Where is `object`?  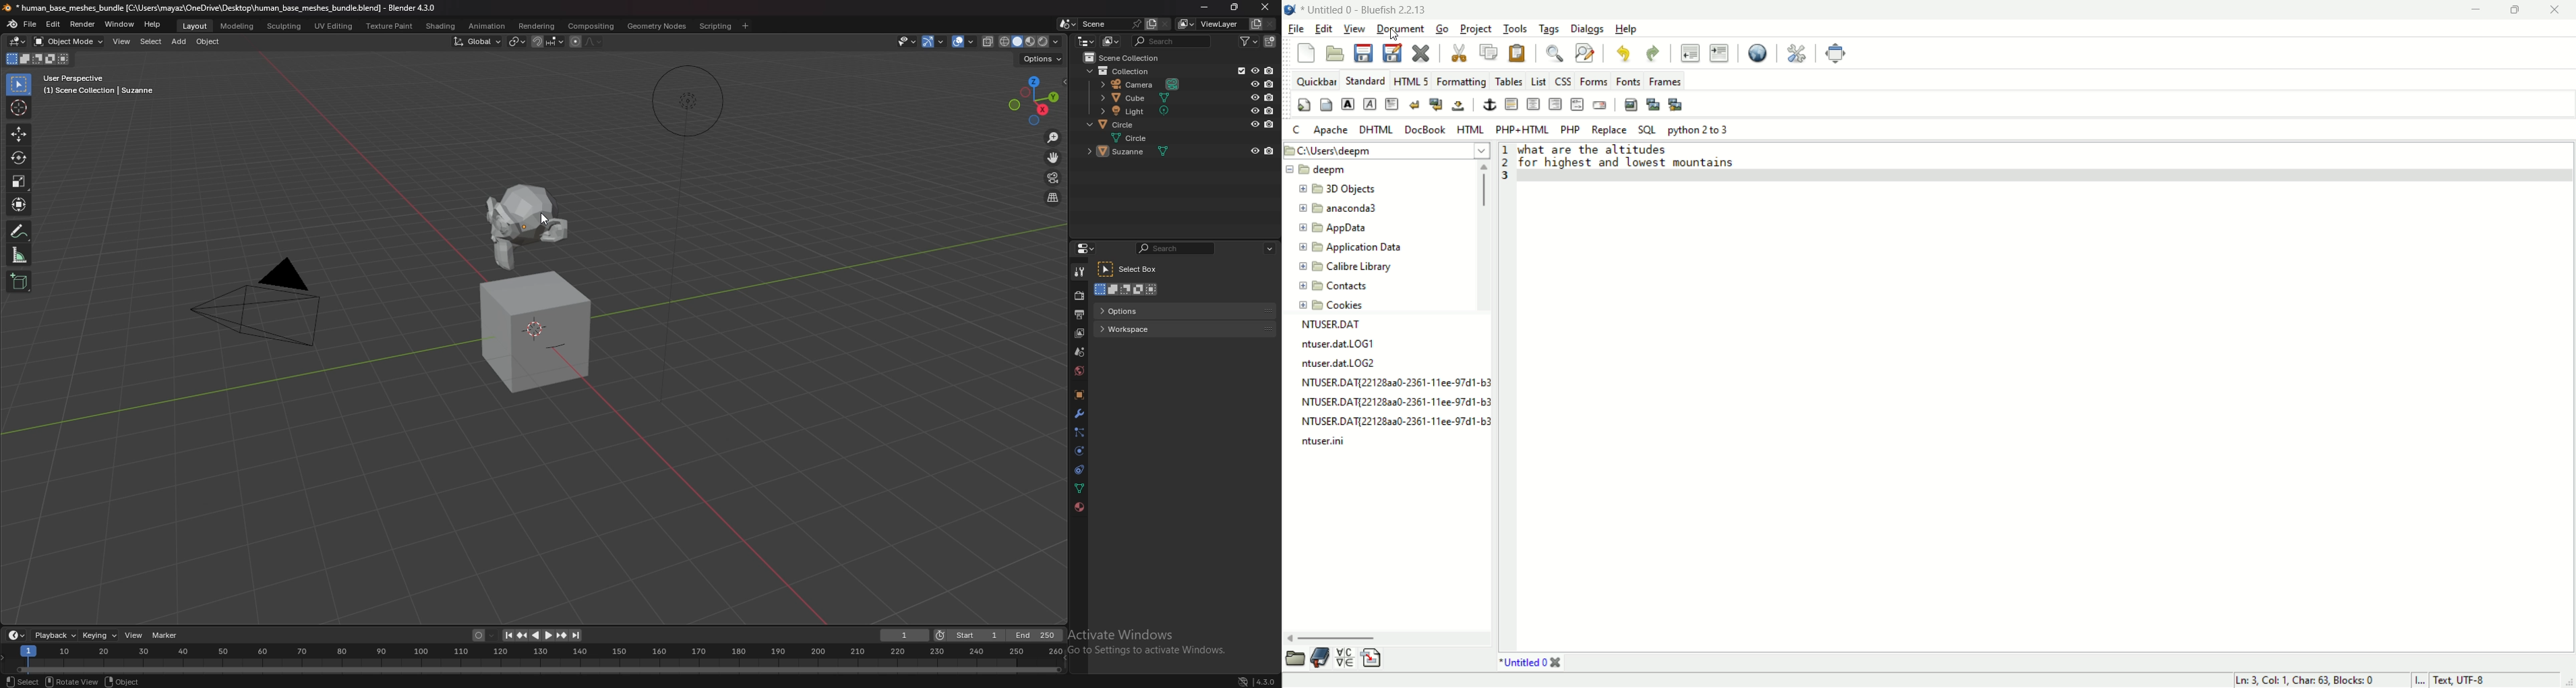 object is located at coordinates (124, 682).